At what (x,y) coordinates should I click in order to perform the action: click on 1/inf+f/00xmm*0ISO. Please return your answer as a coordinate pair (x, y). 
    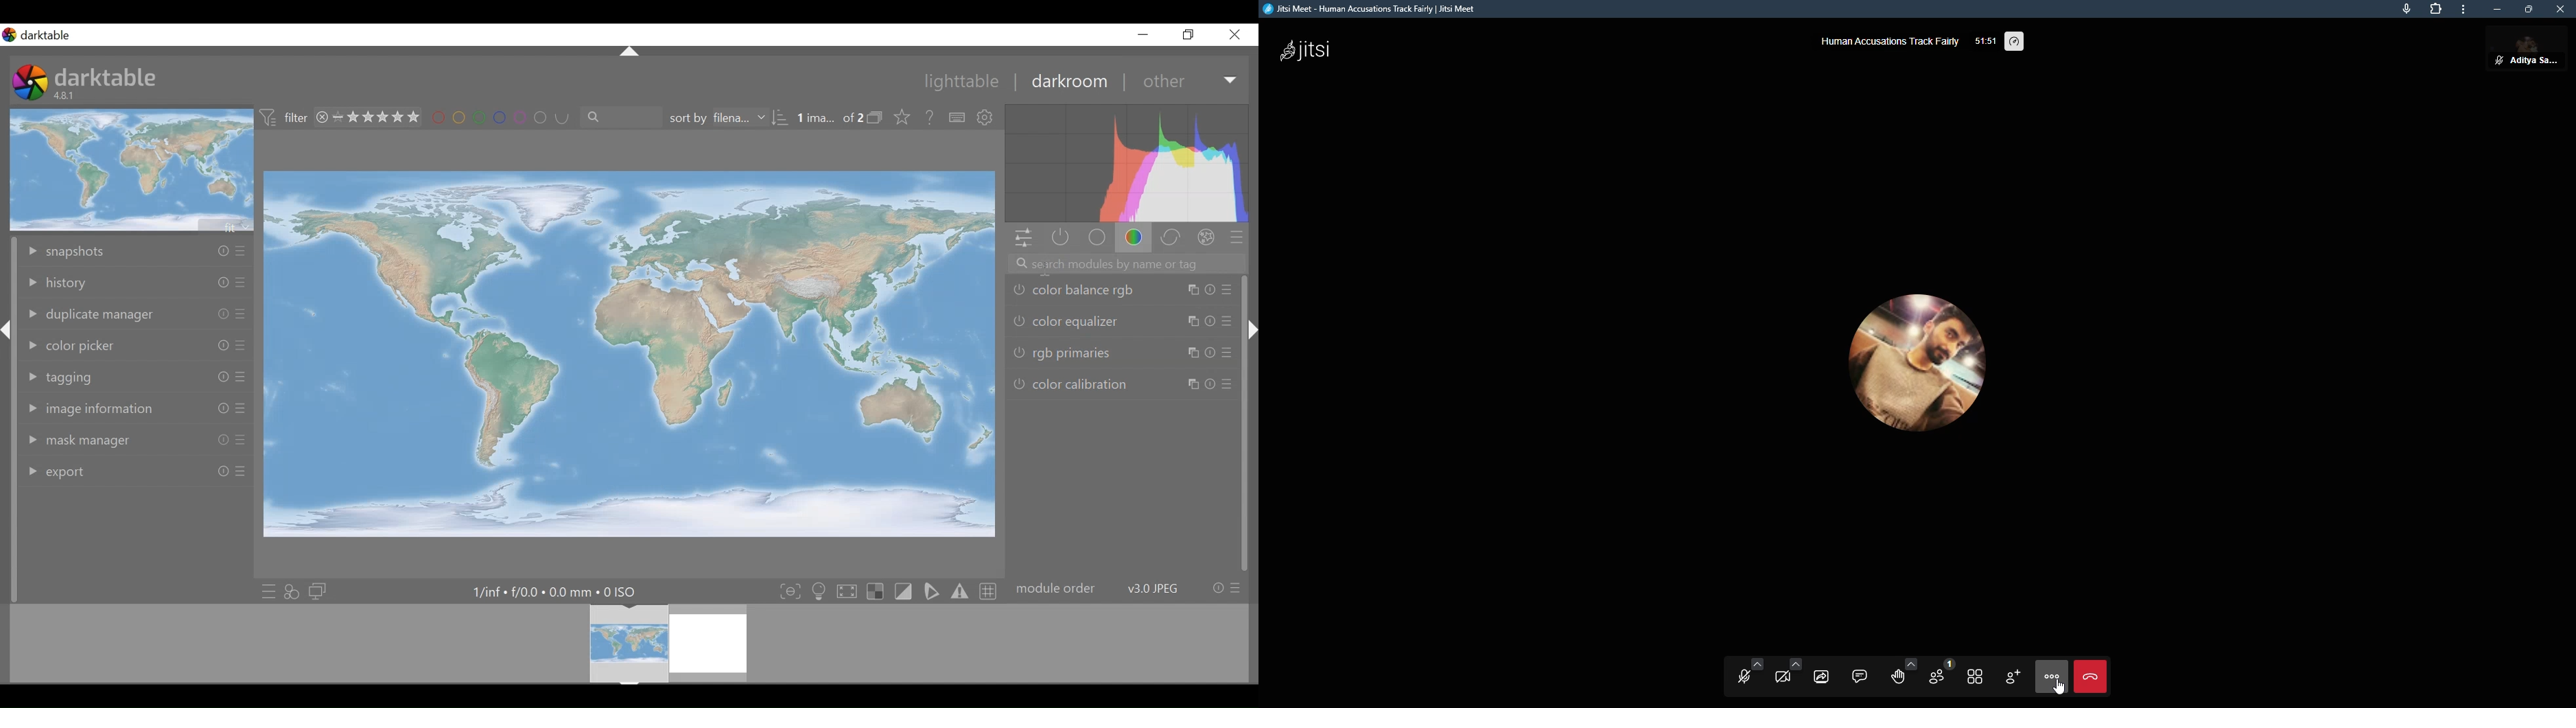
    Looking at the image, I should click on (553, 592).